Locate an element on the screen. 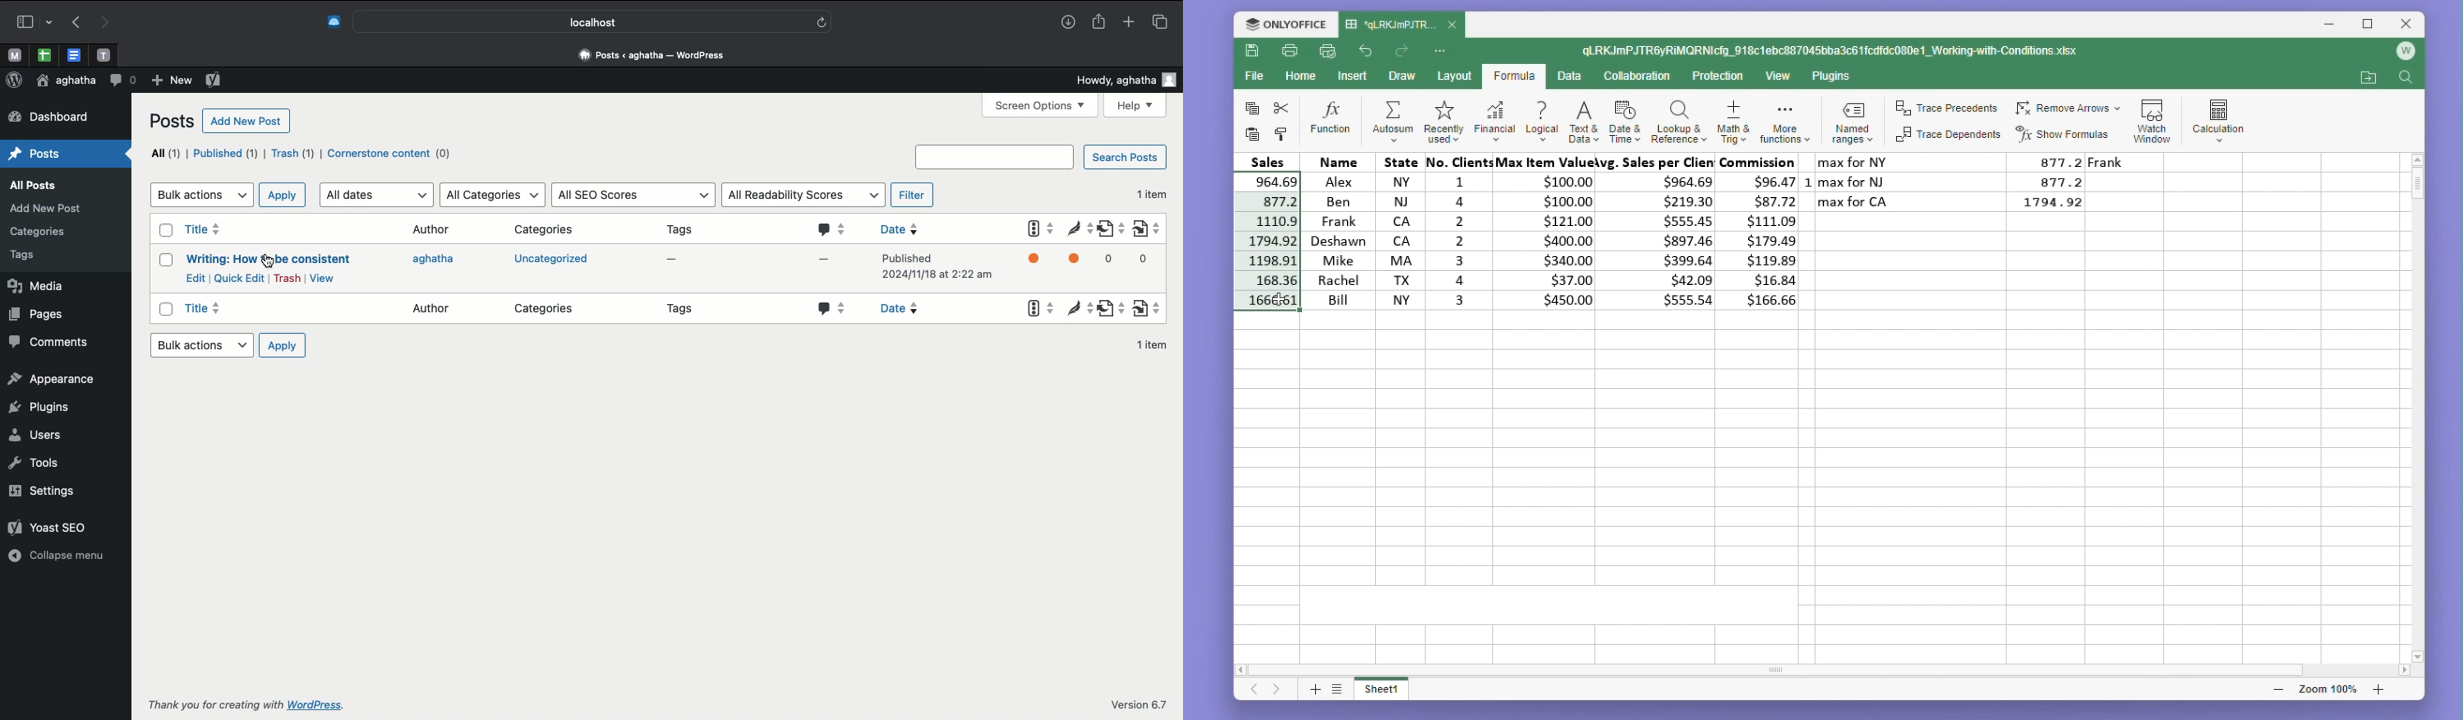 Image resolution: width=2464 pixels, height=728 pixels. Maximize is located at coordinates (2364, 25).